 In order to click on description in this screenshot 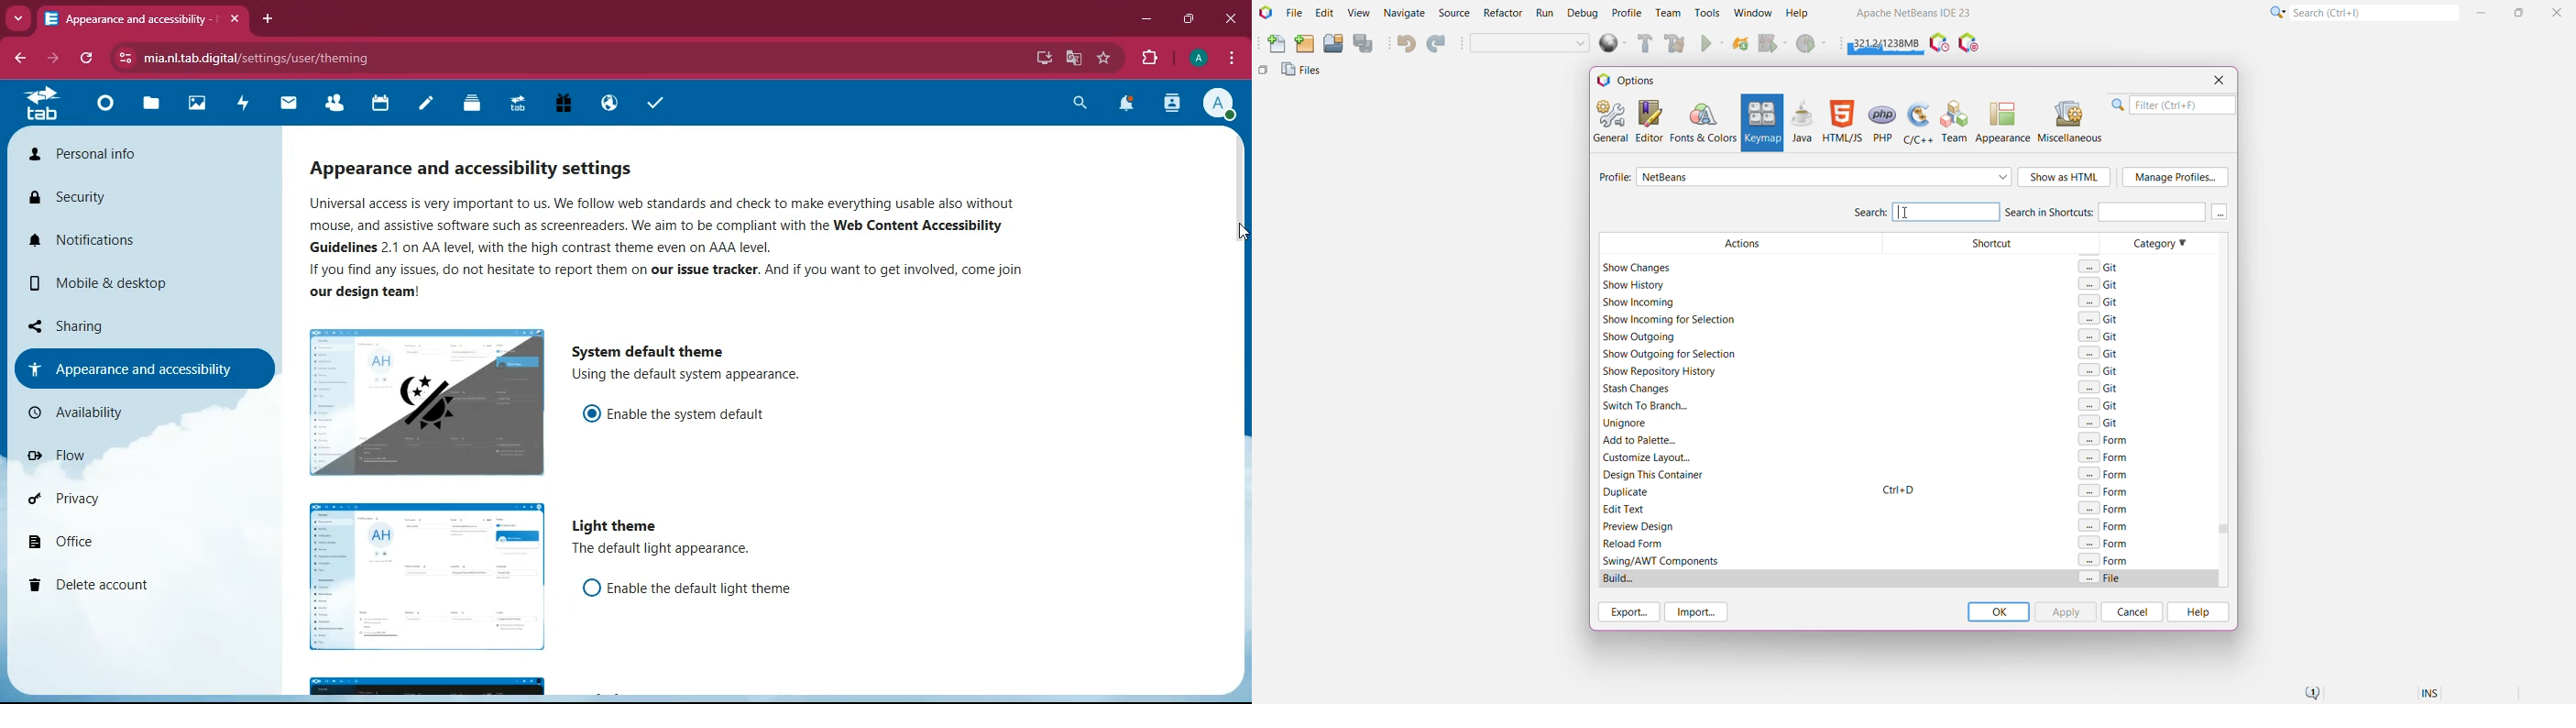, I will do `click(725, 244)`.